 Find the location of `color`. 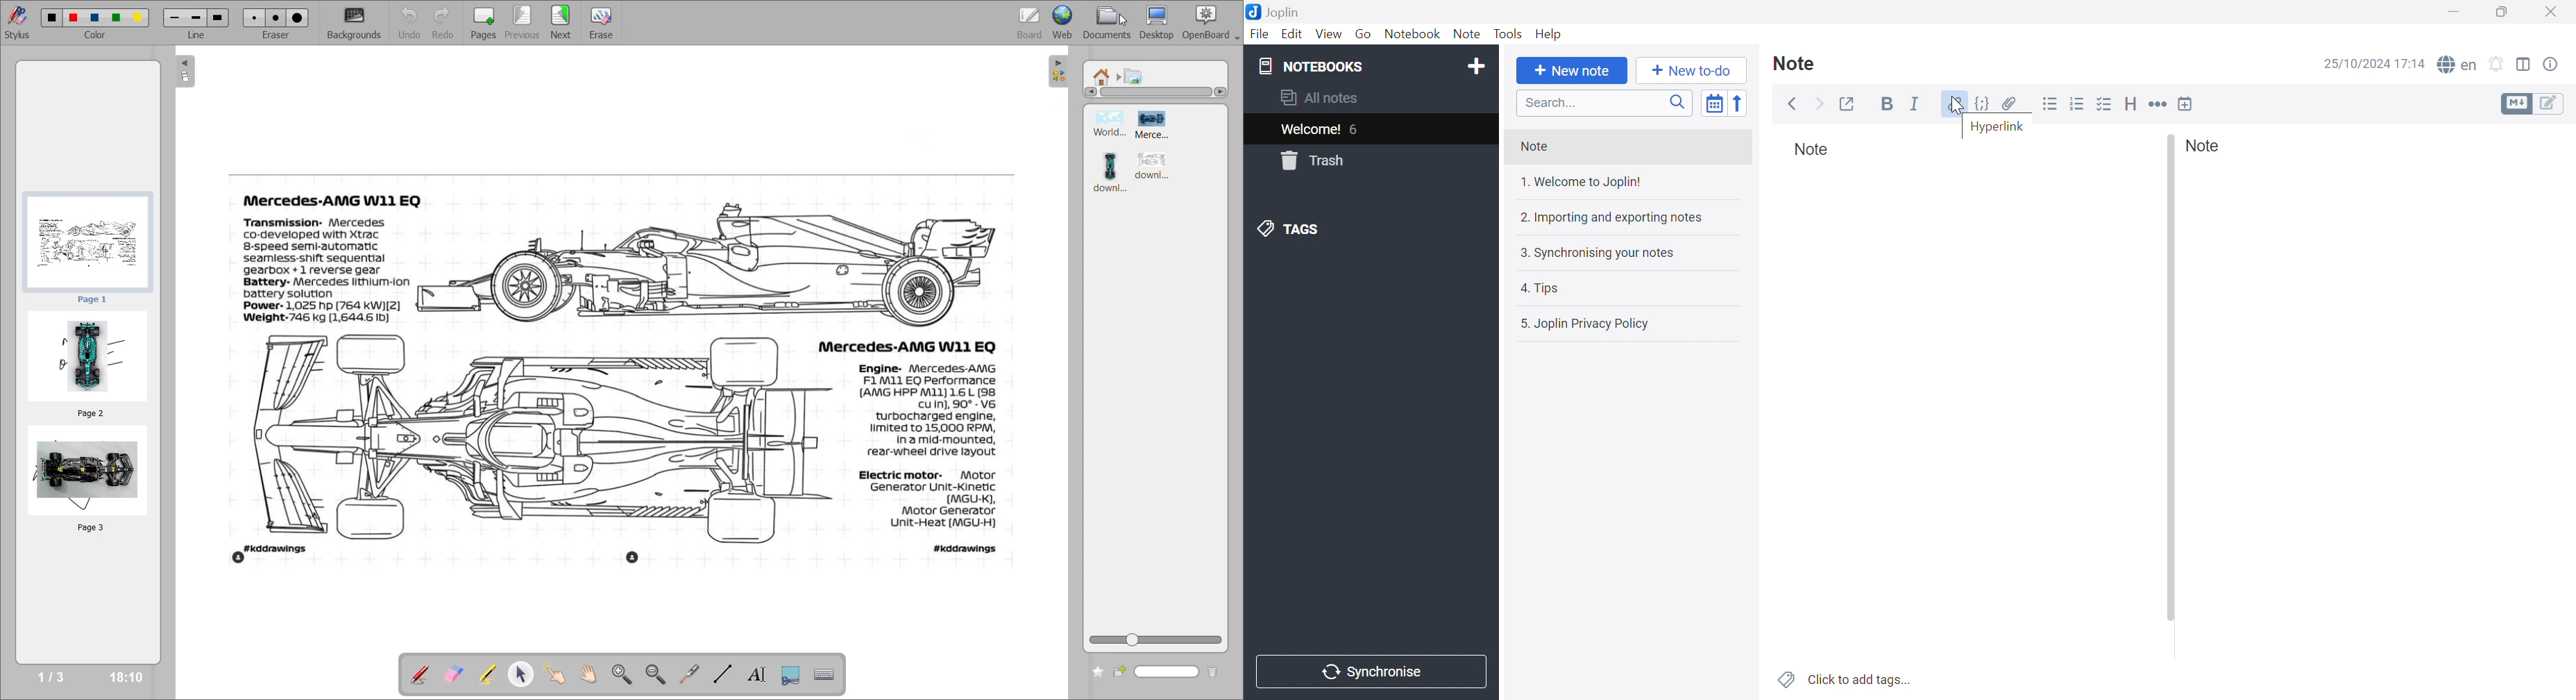

color is located at coordinates (95, 36).